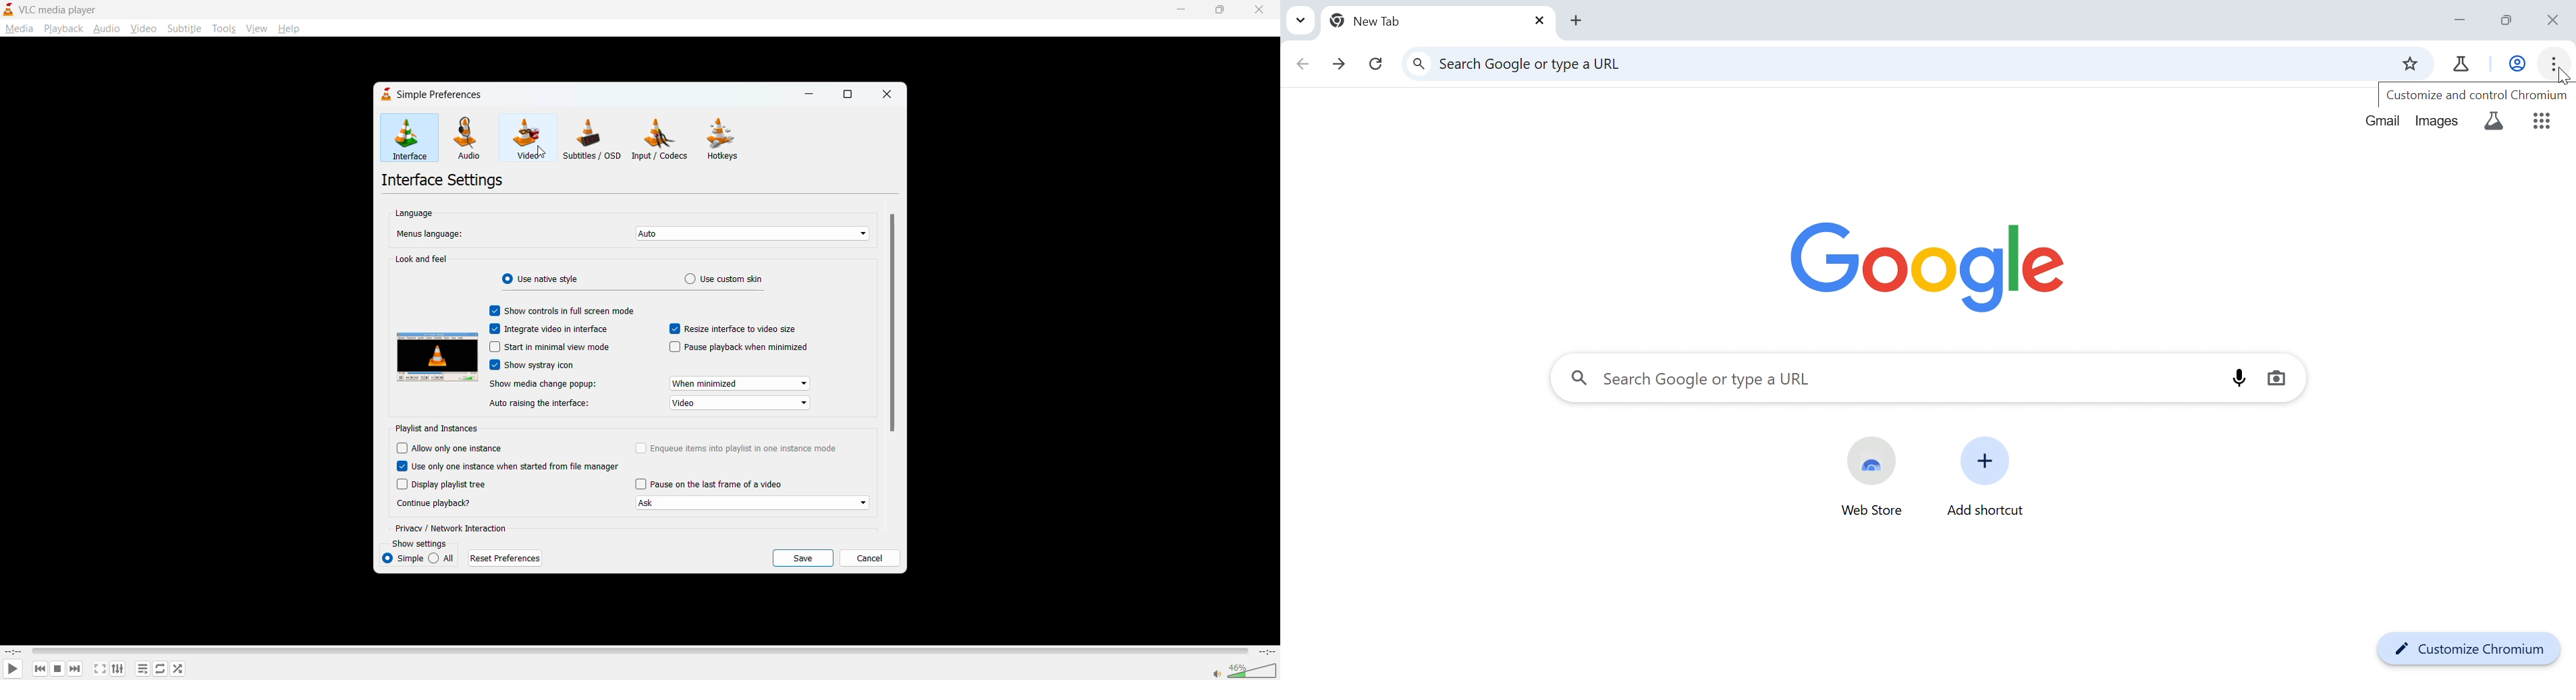 The height and width of the screenshot is (700, 2576). What do you see at coordinates (39, 669) in the screenshot?
I see `previous` at bounding box center [39, 669].